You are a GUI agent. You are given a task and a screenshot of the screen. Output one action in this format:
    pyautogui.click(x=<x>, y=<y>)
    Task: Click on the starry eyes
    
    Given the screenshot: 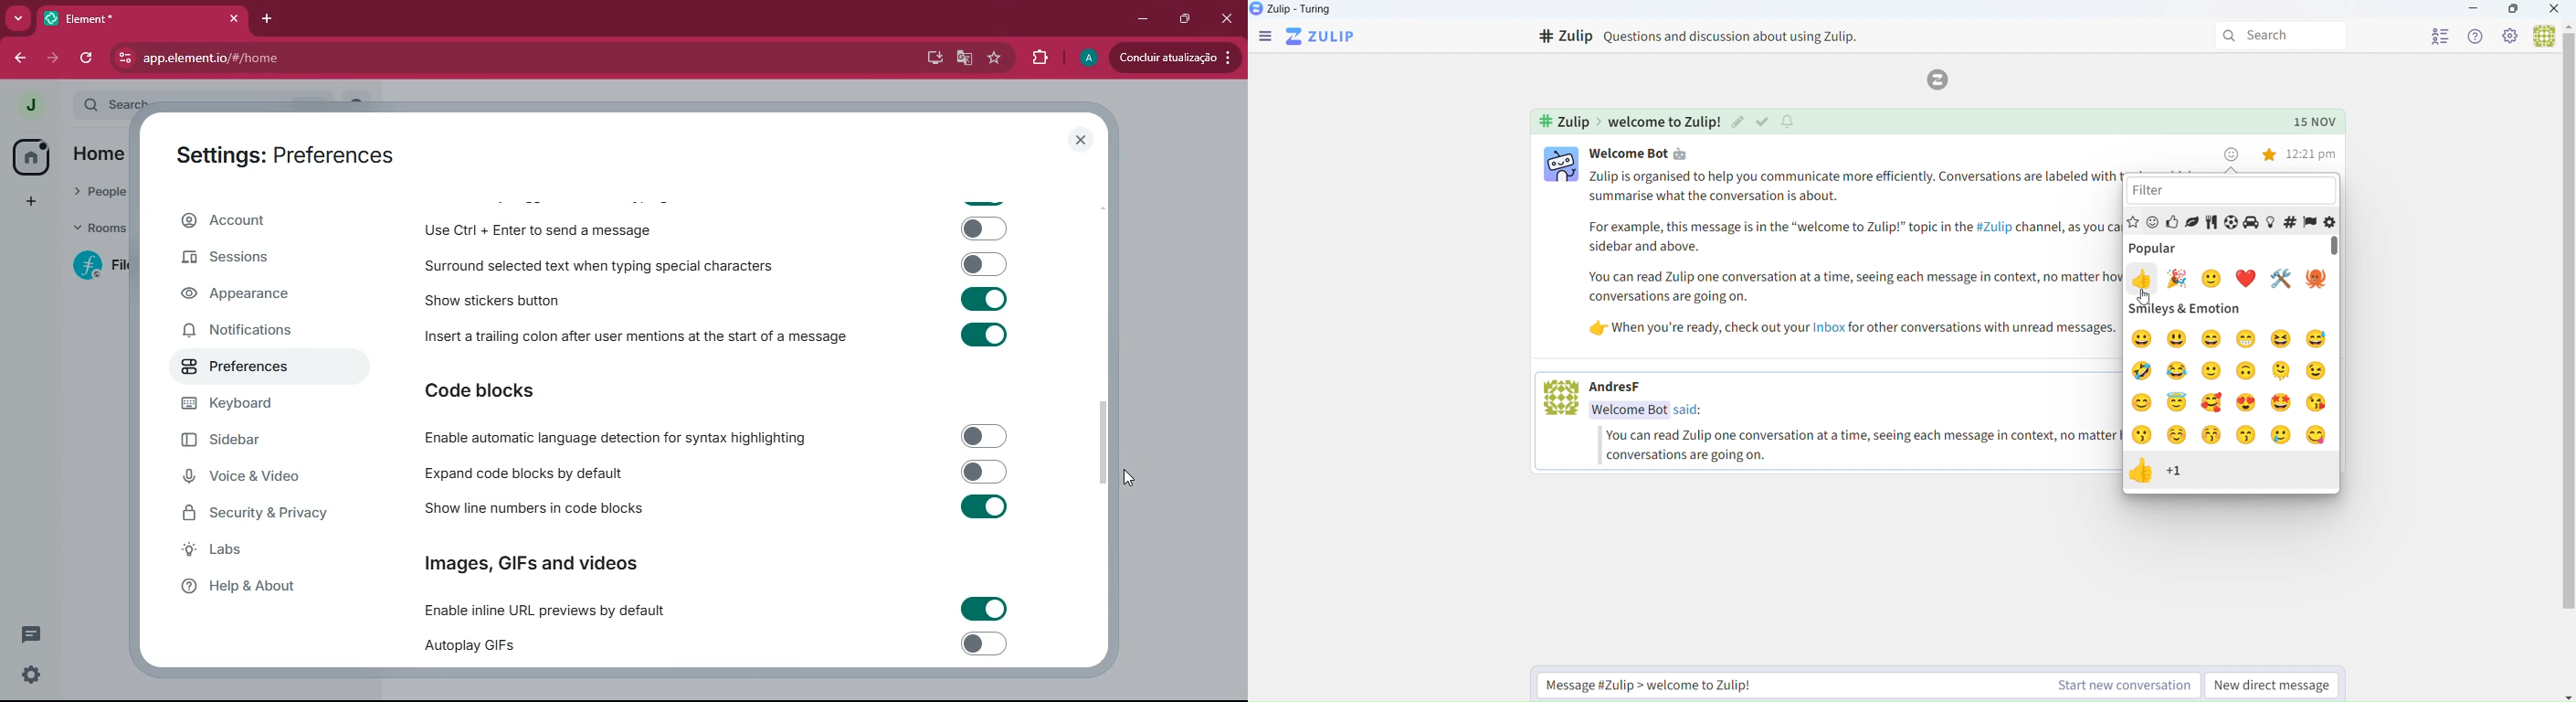 What is the action you would take?
    pyautogui.click(x=2286, y=404)
    